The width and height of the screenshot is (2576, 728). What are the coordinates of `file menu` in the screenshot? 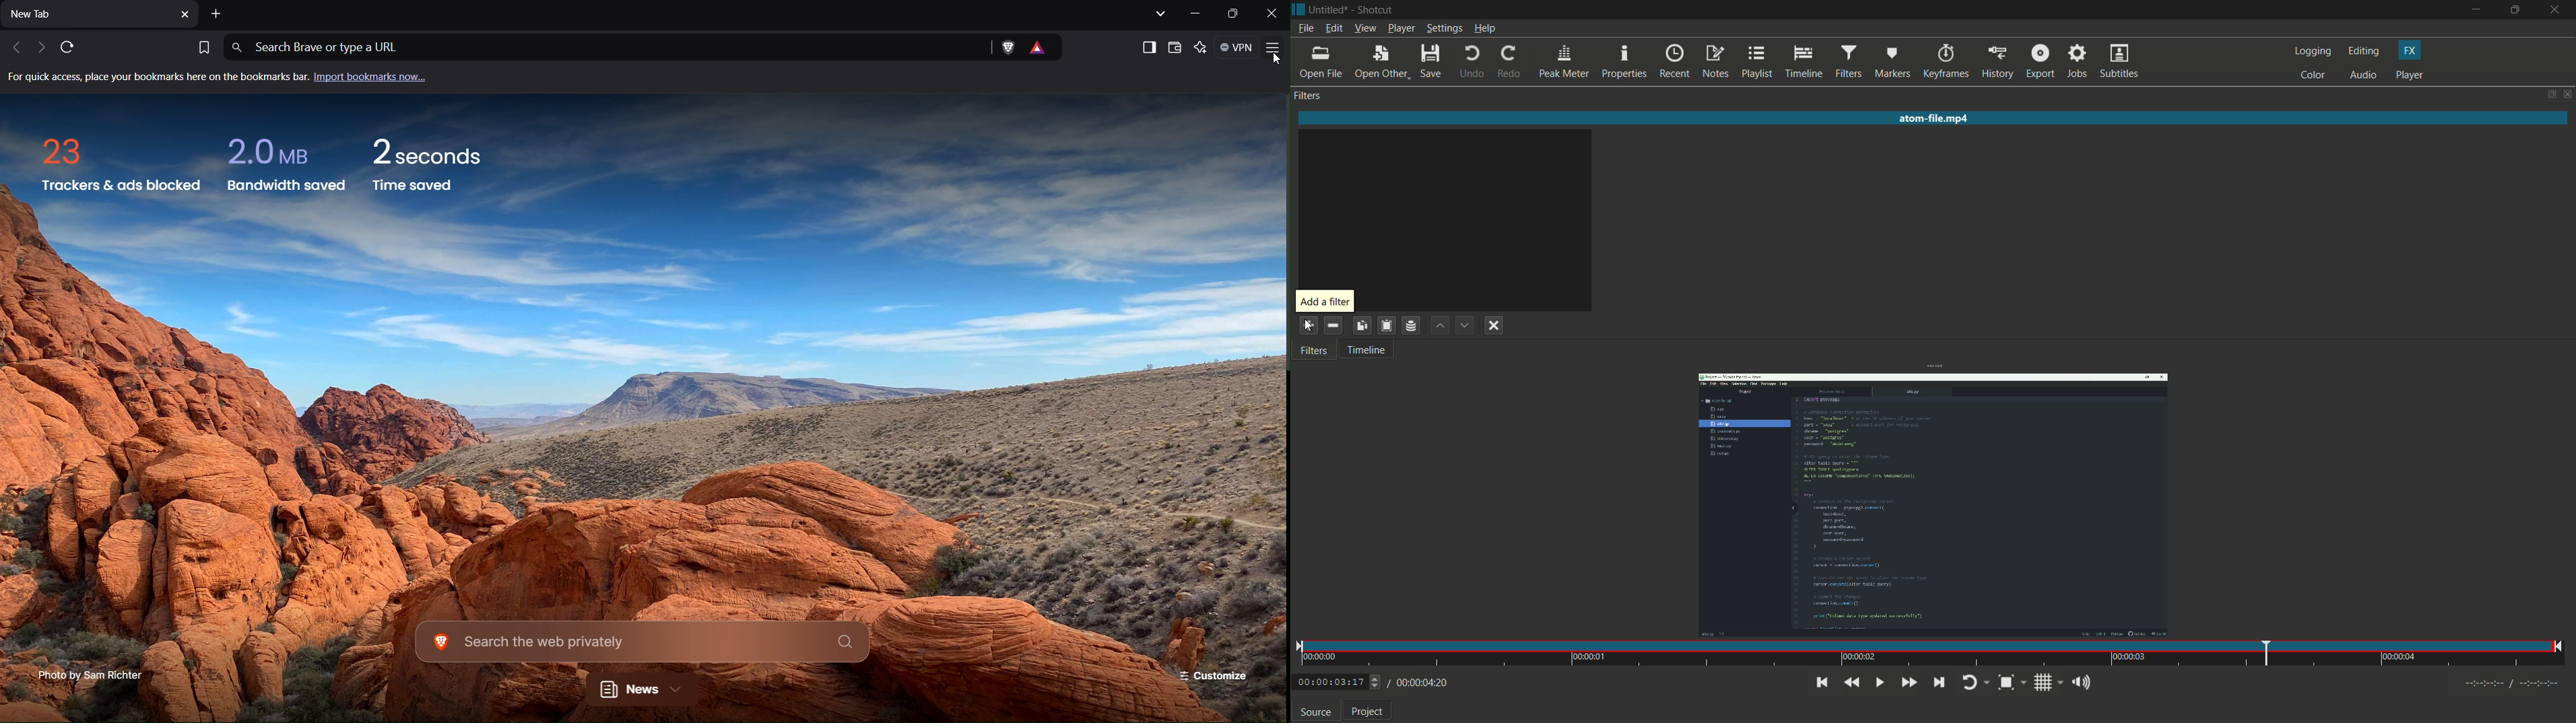 It's located at (1307, 29).